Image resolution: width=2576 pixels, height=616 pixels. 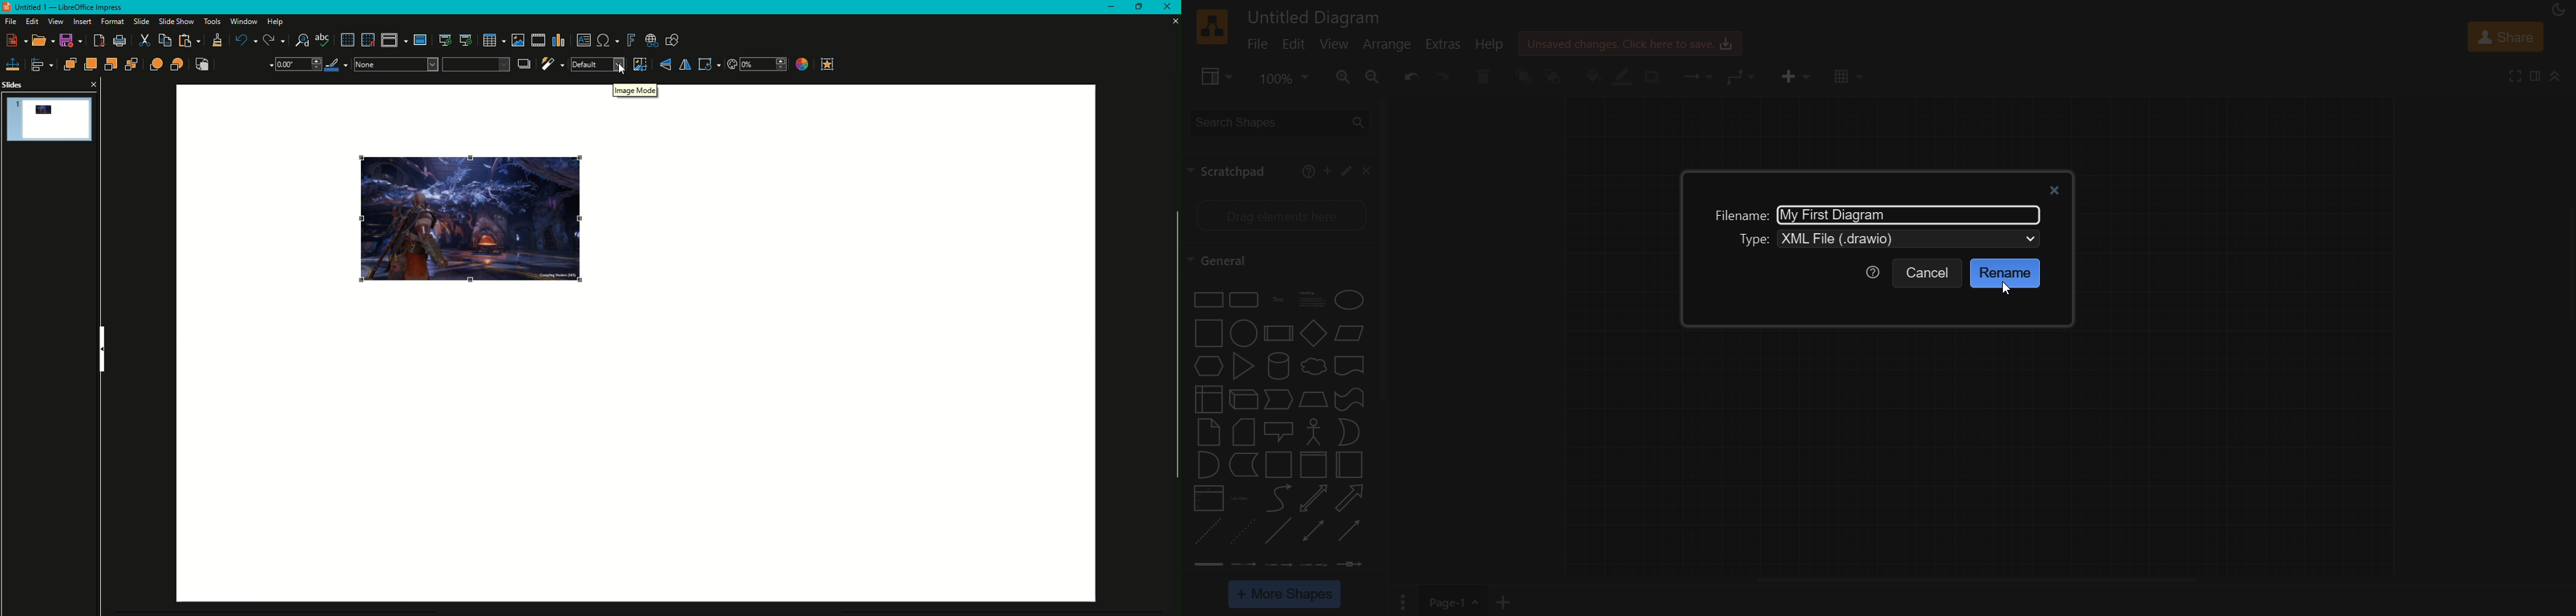 What do you see at coordinates (665, 65) in the screenshot?
I see `Vertical` at bounding box center [665, 65].